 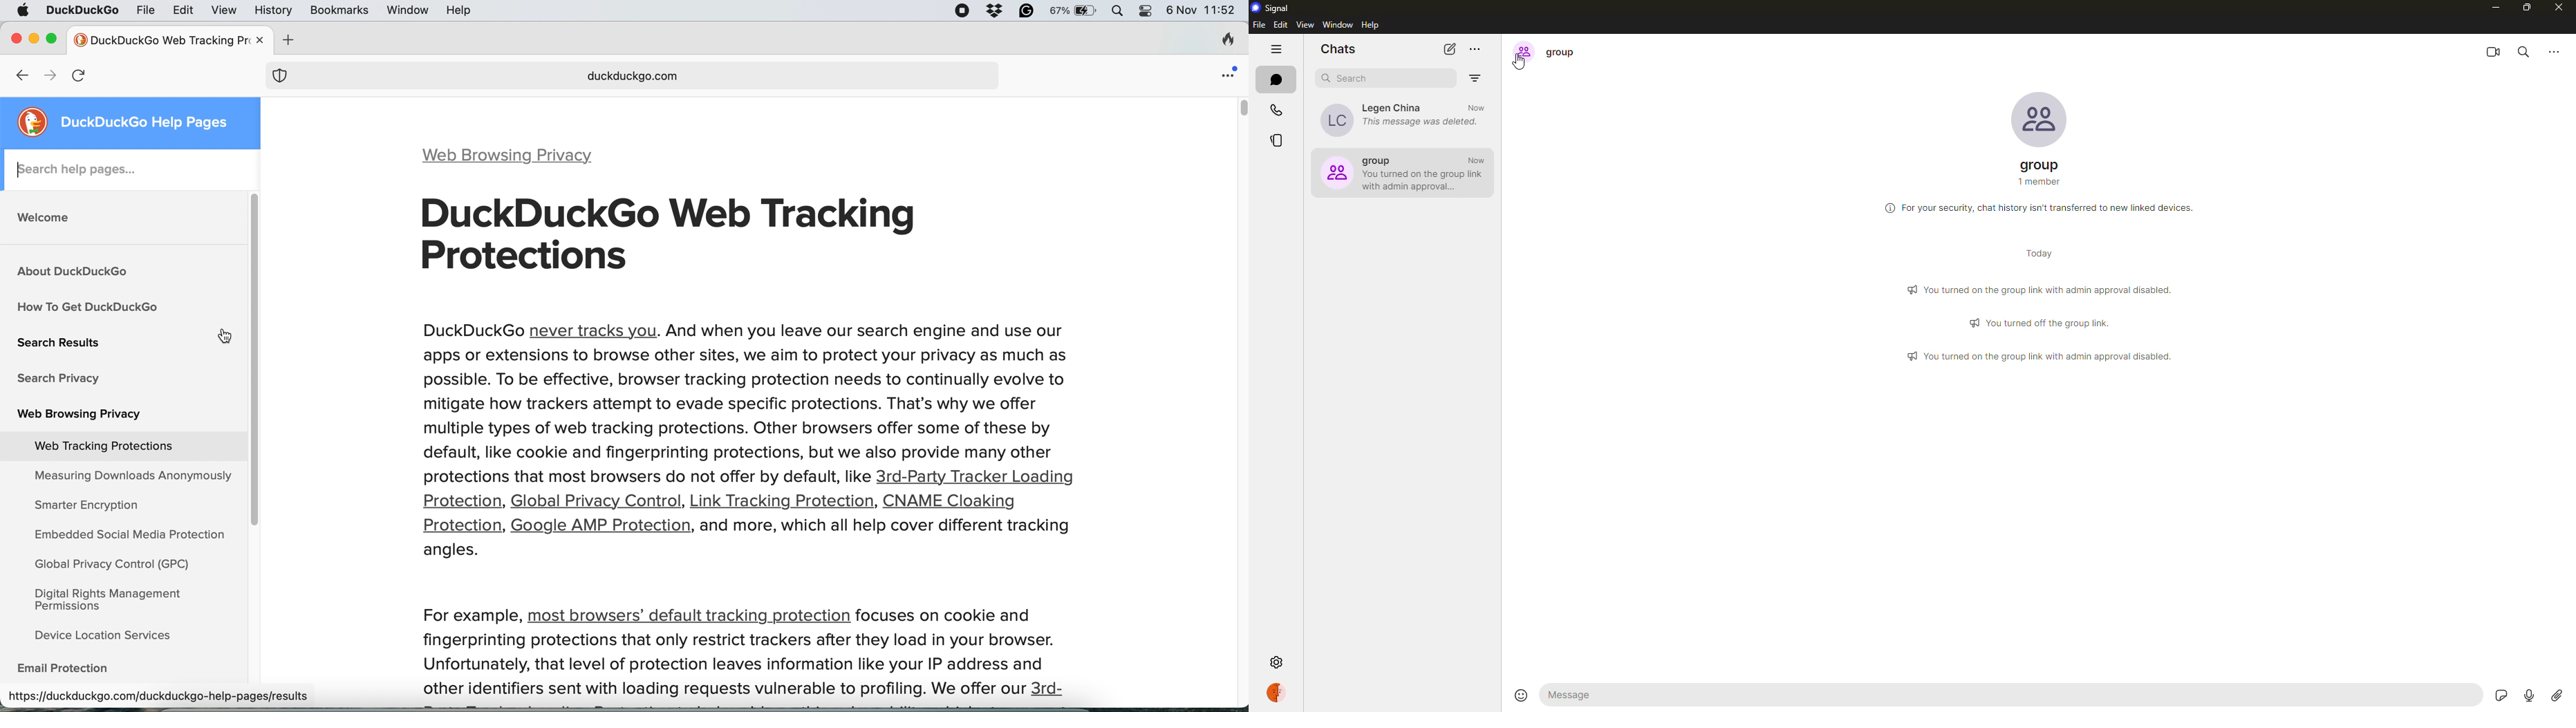 I want to click on minimise, so click(x=32, y=36).